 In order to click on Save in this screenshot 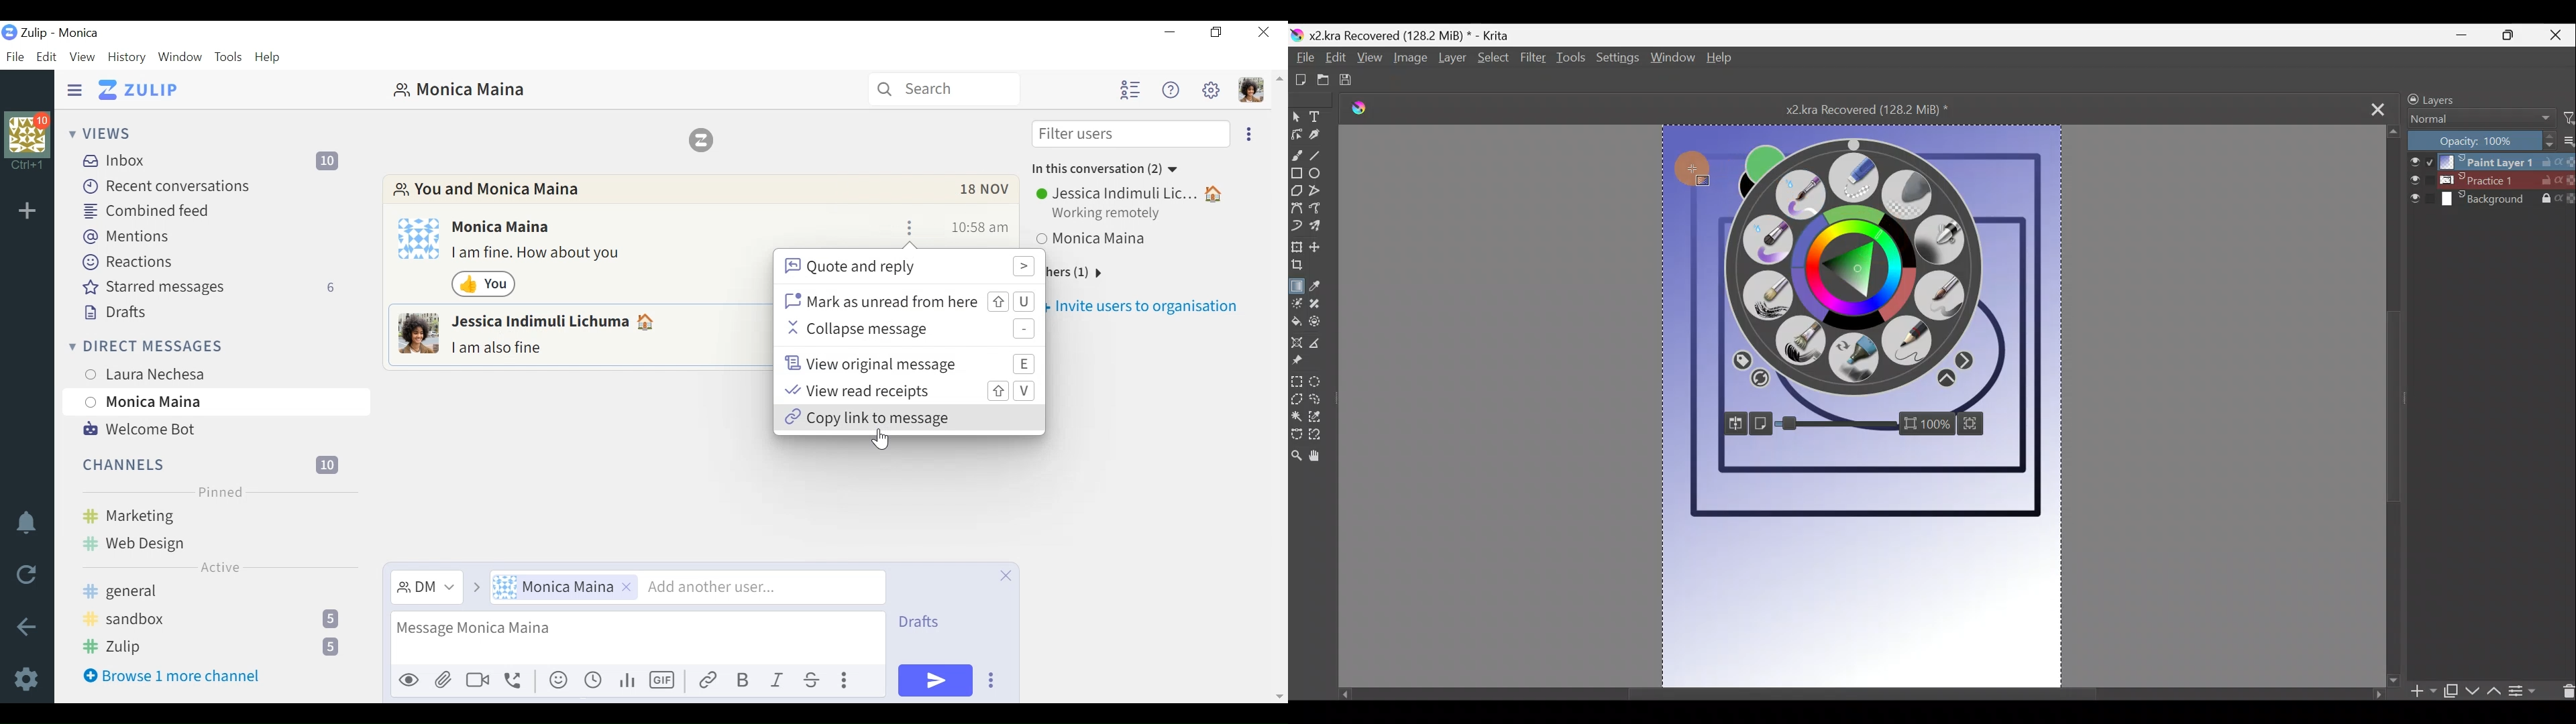, I will do `click(1352, 81)`.